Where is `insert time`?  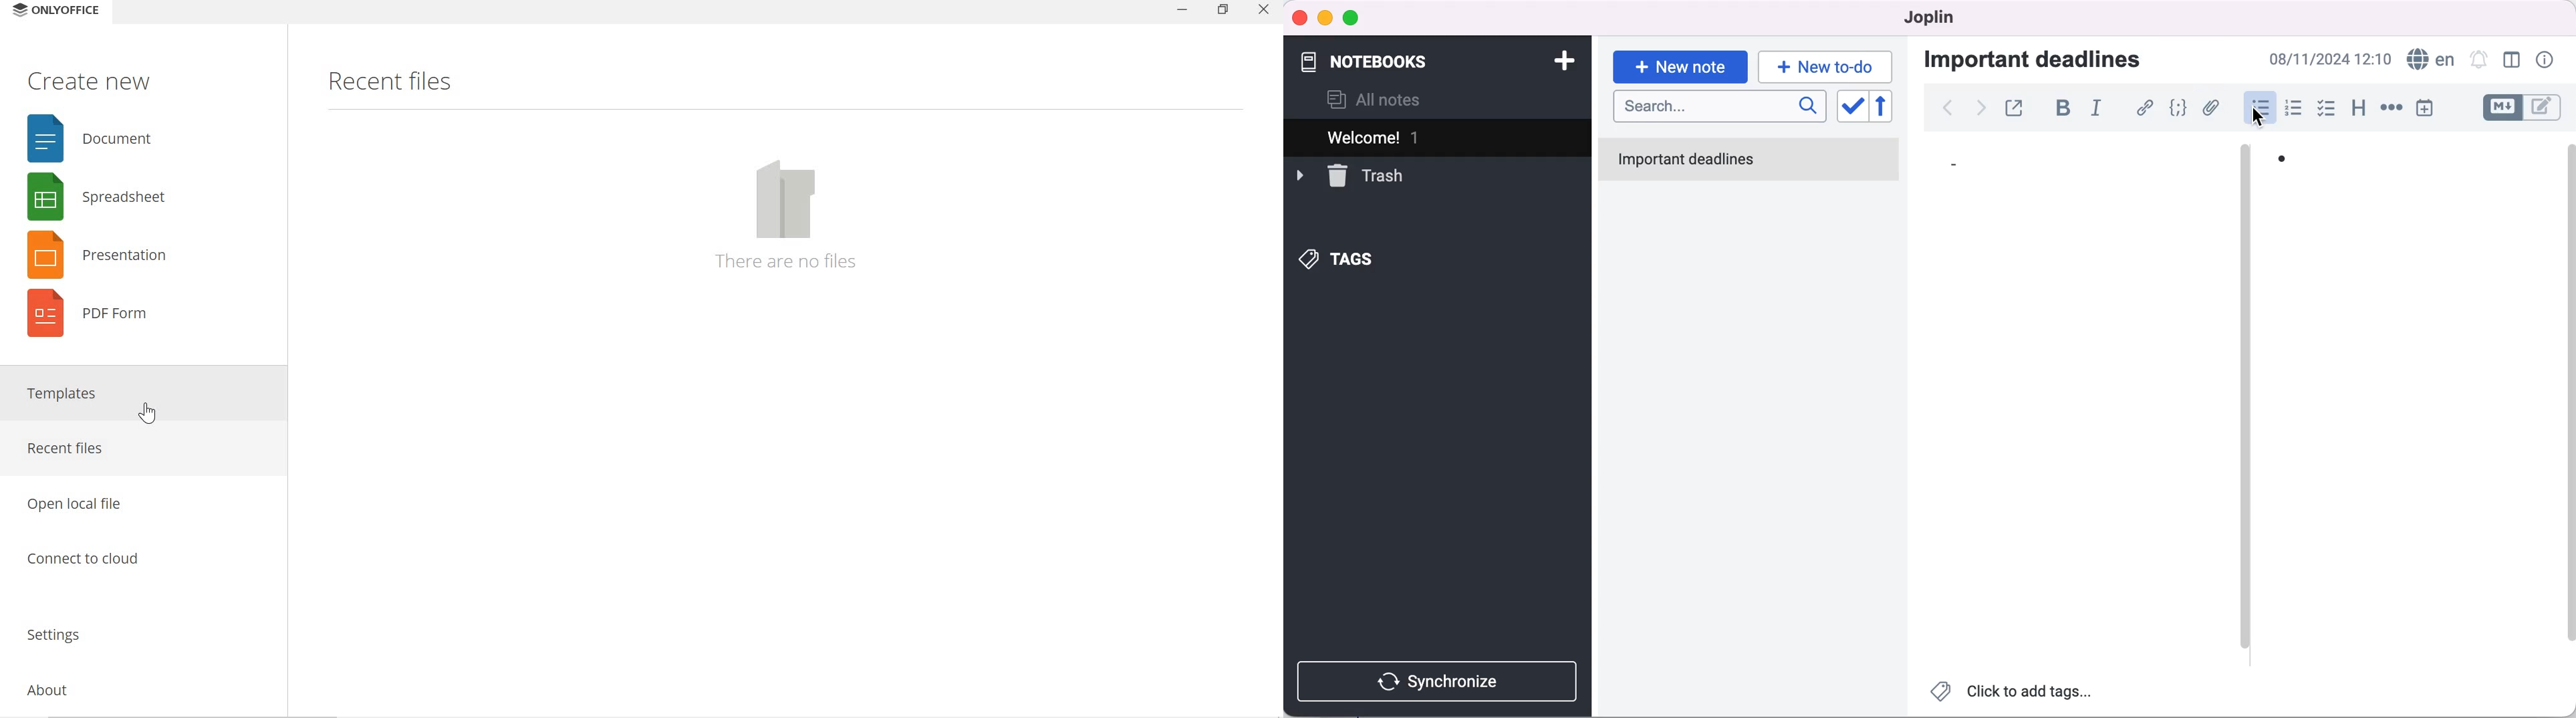 insert time is located at coordinates (2432, 107).